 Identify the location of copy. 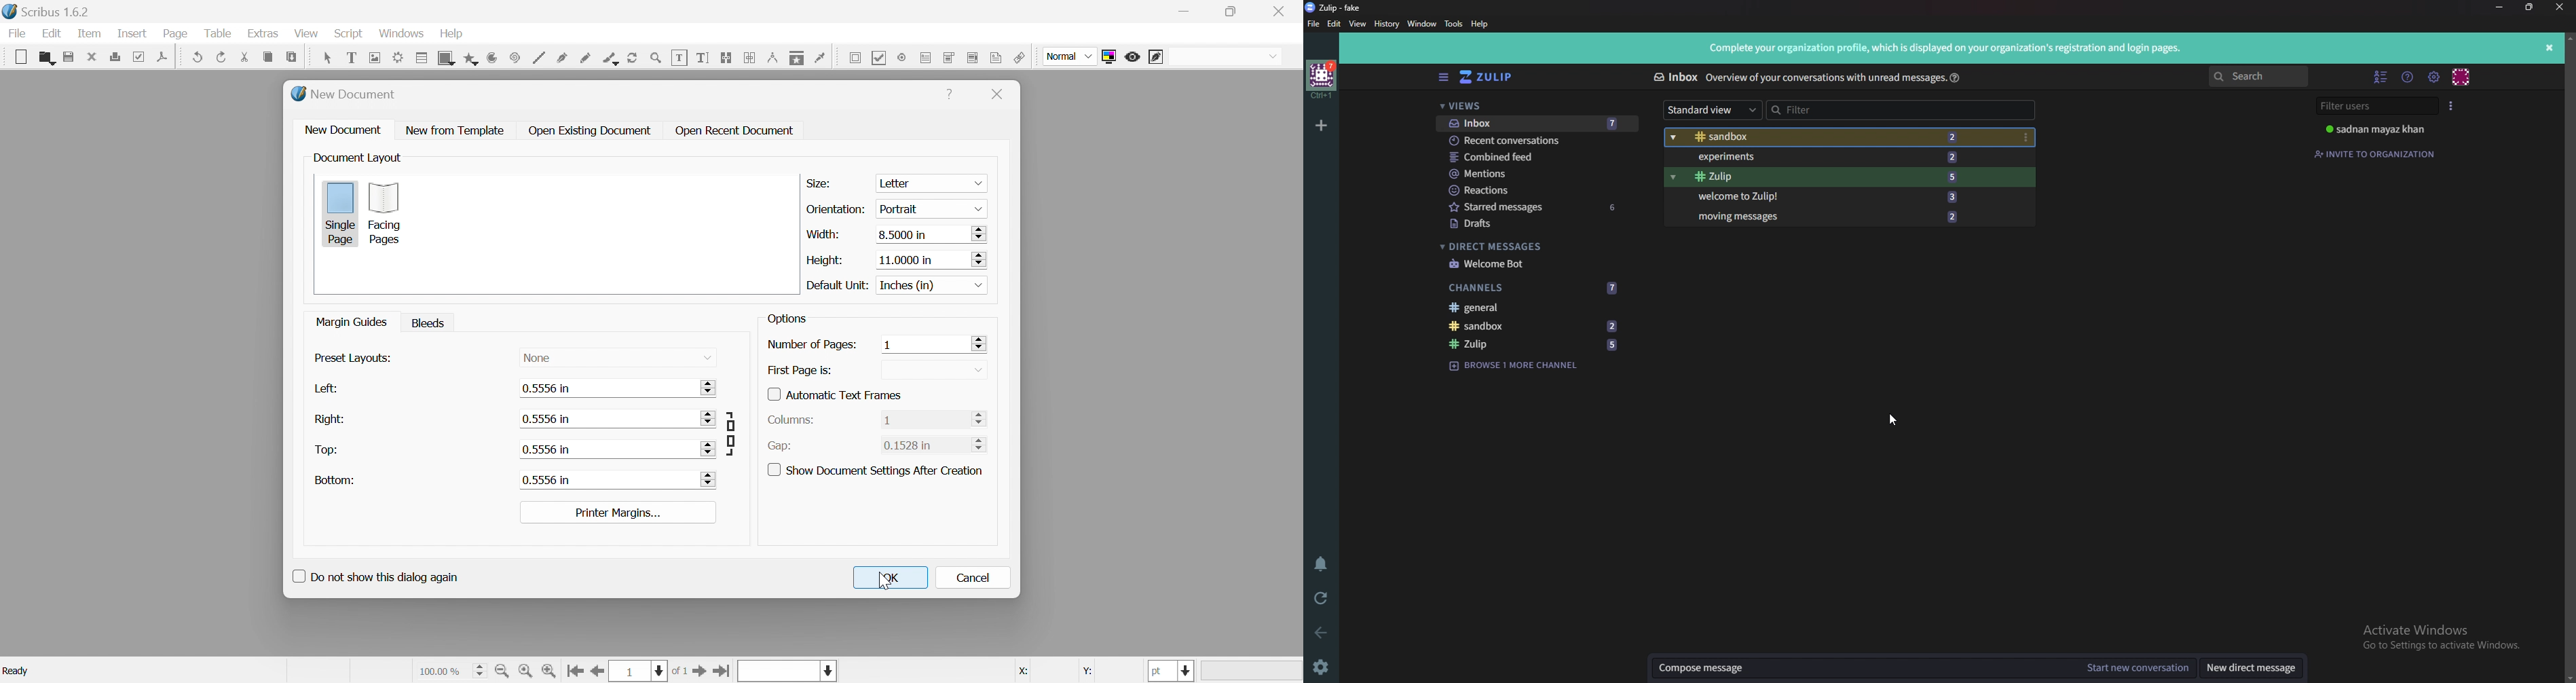
(269, 56).